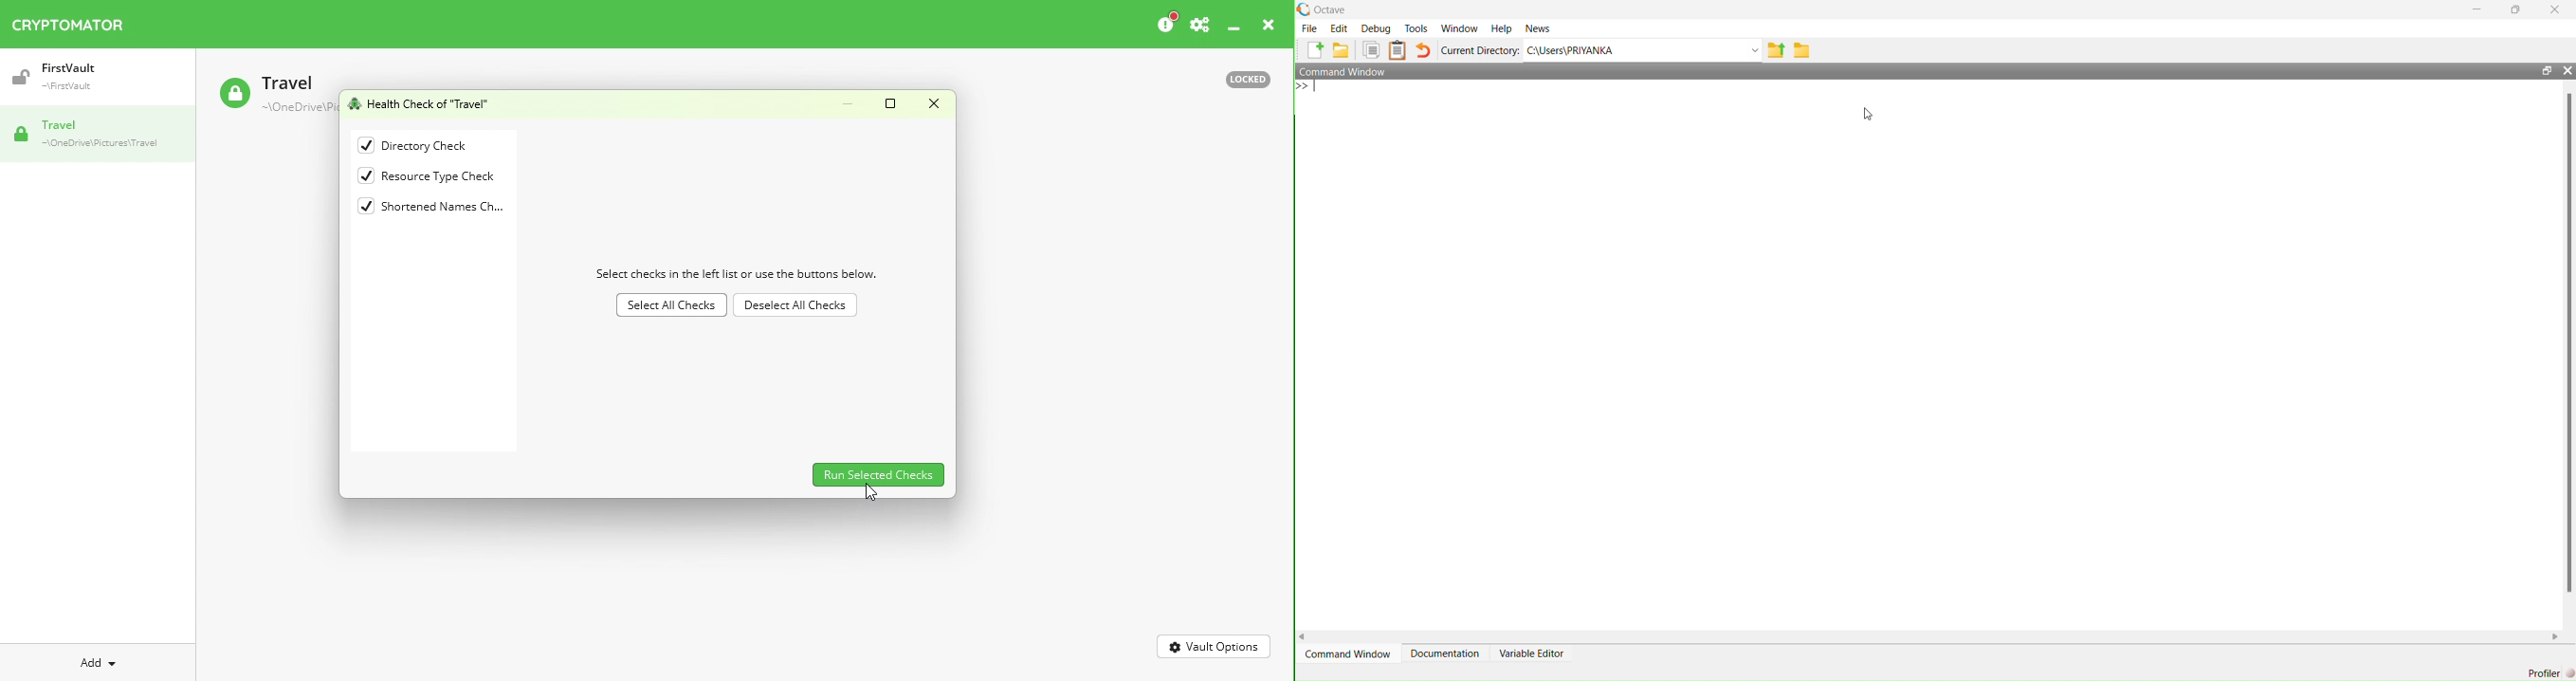 The height and width of the screenshot is (700, 2576). I want to click on logo, so click(1304, 10).